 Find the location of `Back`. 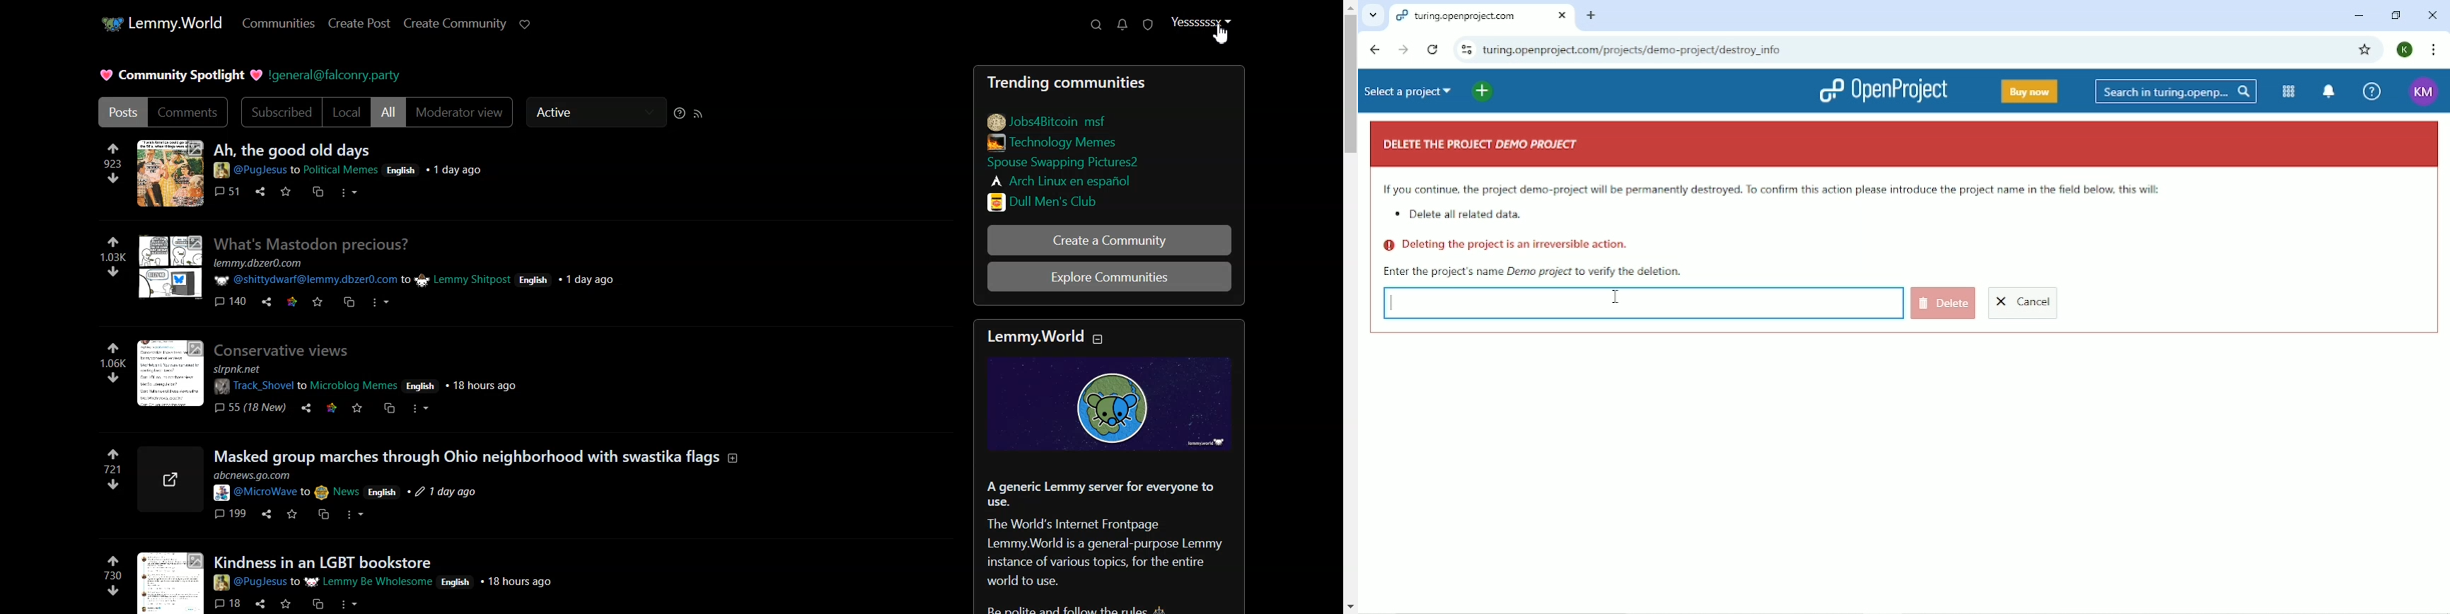

Back is located at coordinates (1373, 49).